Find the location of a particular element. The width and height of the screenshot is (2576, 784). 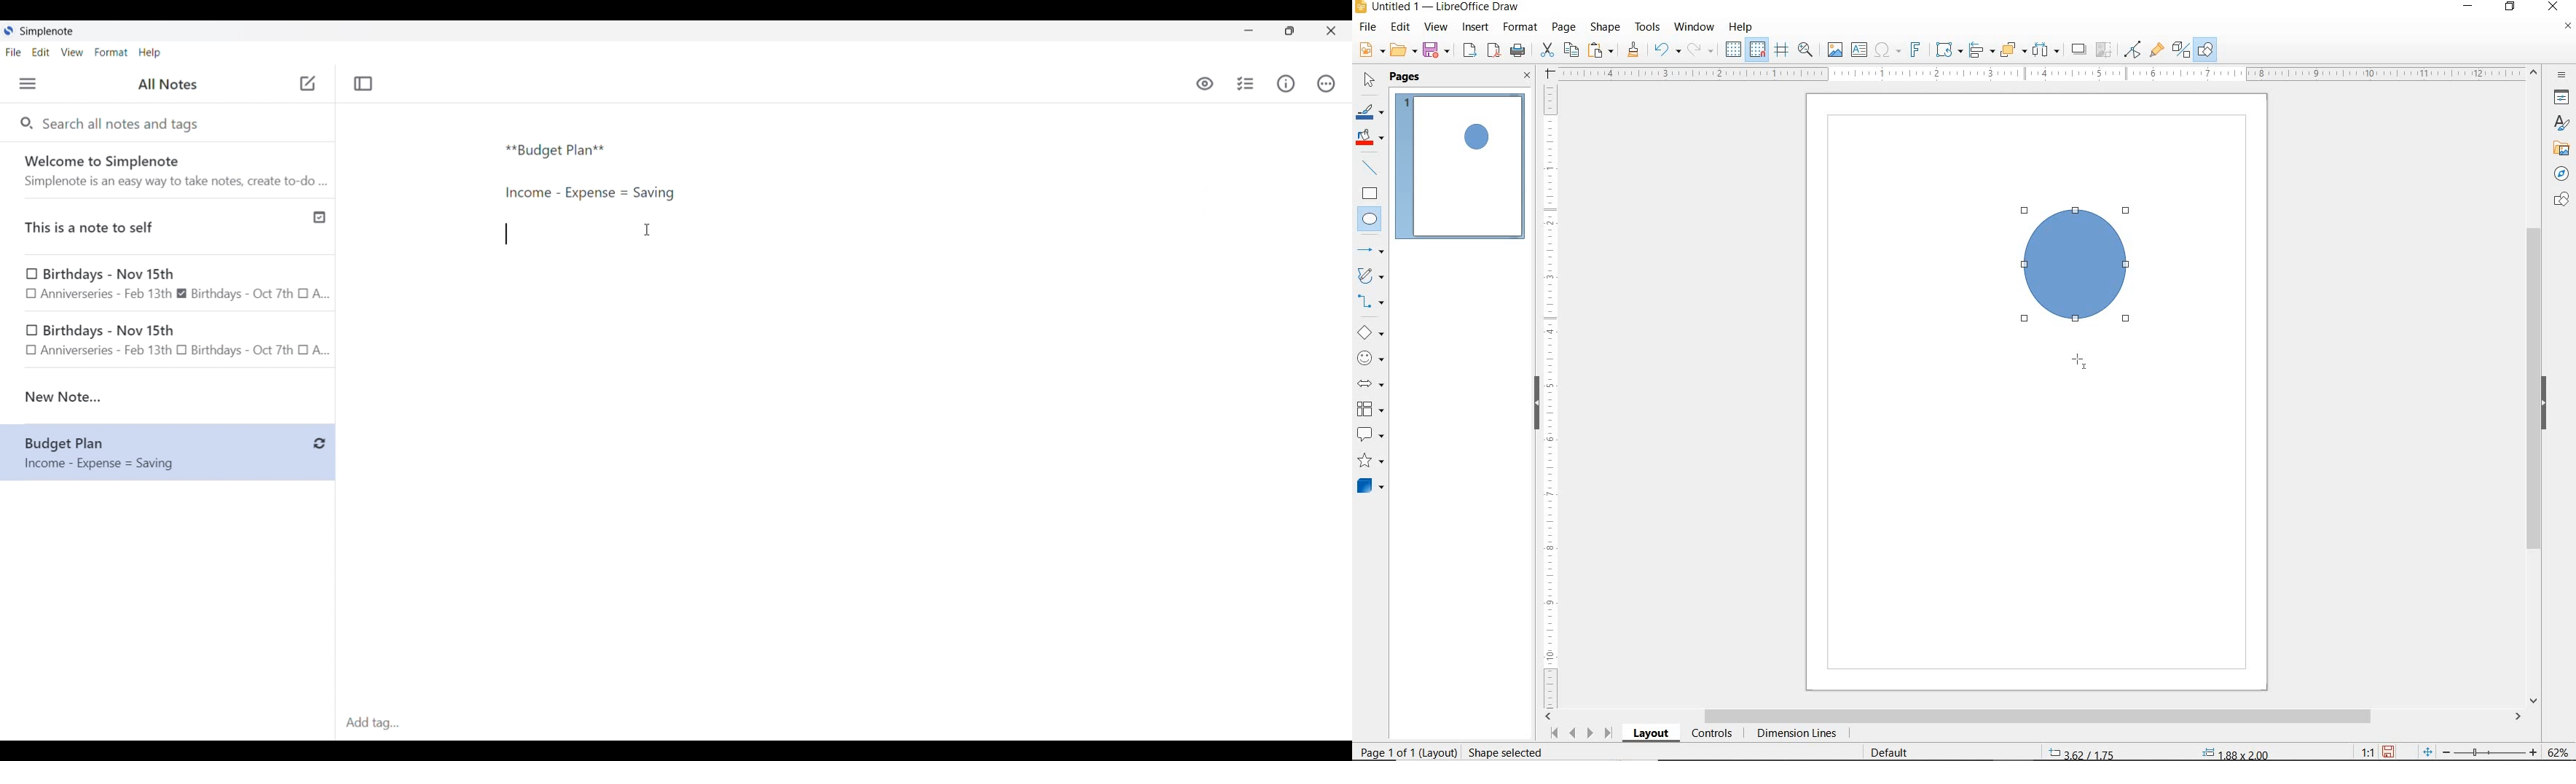

SCROLLBAR is located at coordinates (2534, 387).